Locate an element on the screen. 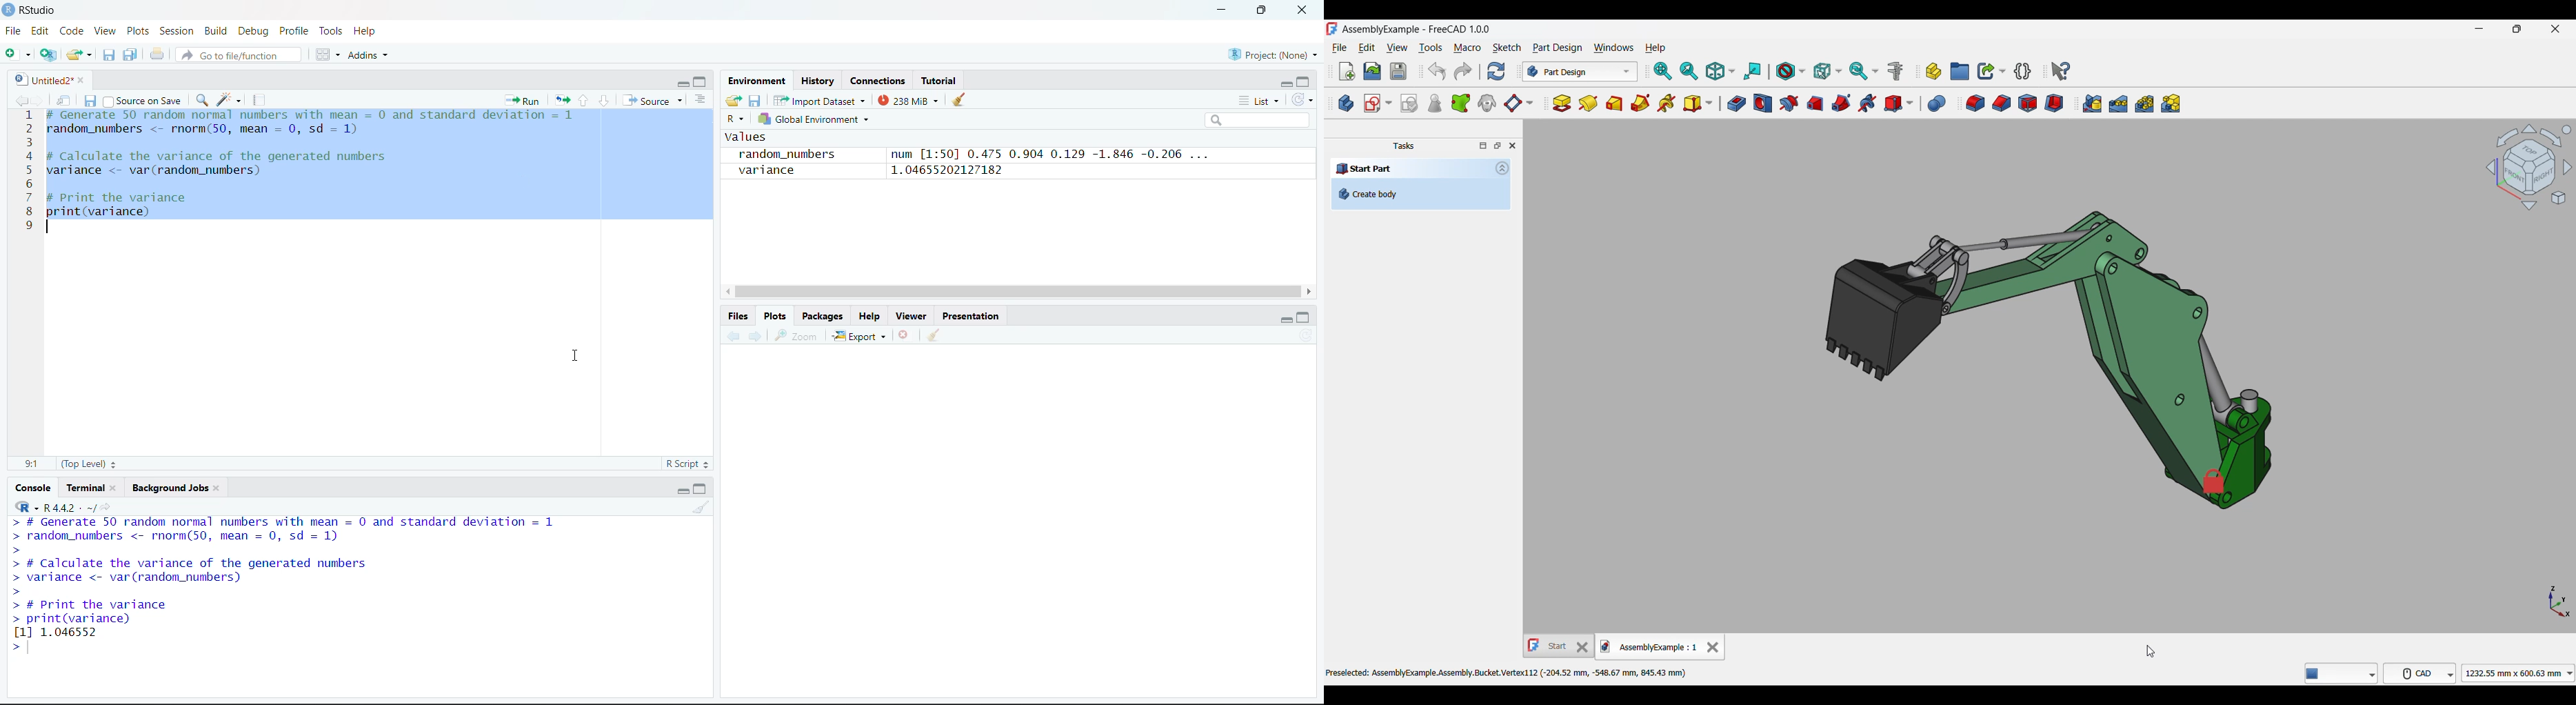 The image size is (2576, 728). Untitled 2 is located at coordinates (41, 80).